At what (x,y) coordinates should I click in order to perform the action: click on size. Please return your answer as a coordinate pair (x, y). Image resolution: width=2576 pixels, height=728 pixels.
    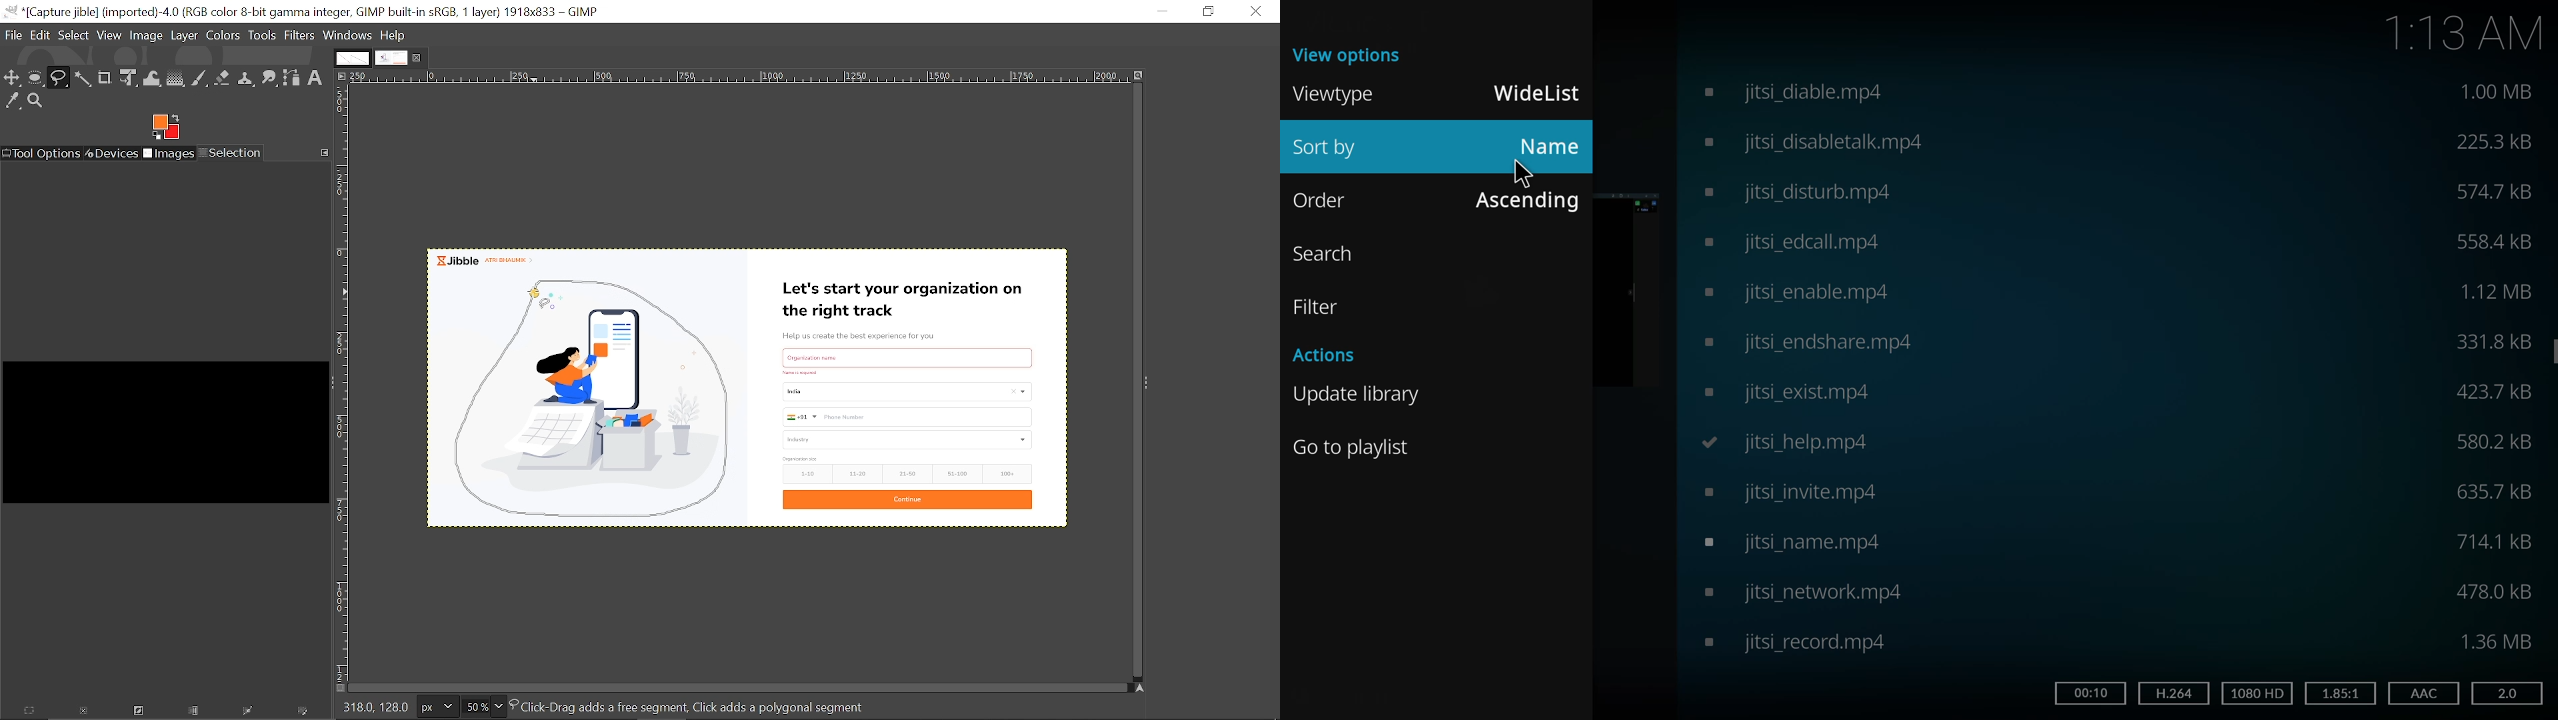
    Looking at the image, I should click on (2495, 543).